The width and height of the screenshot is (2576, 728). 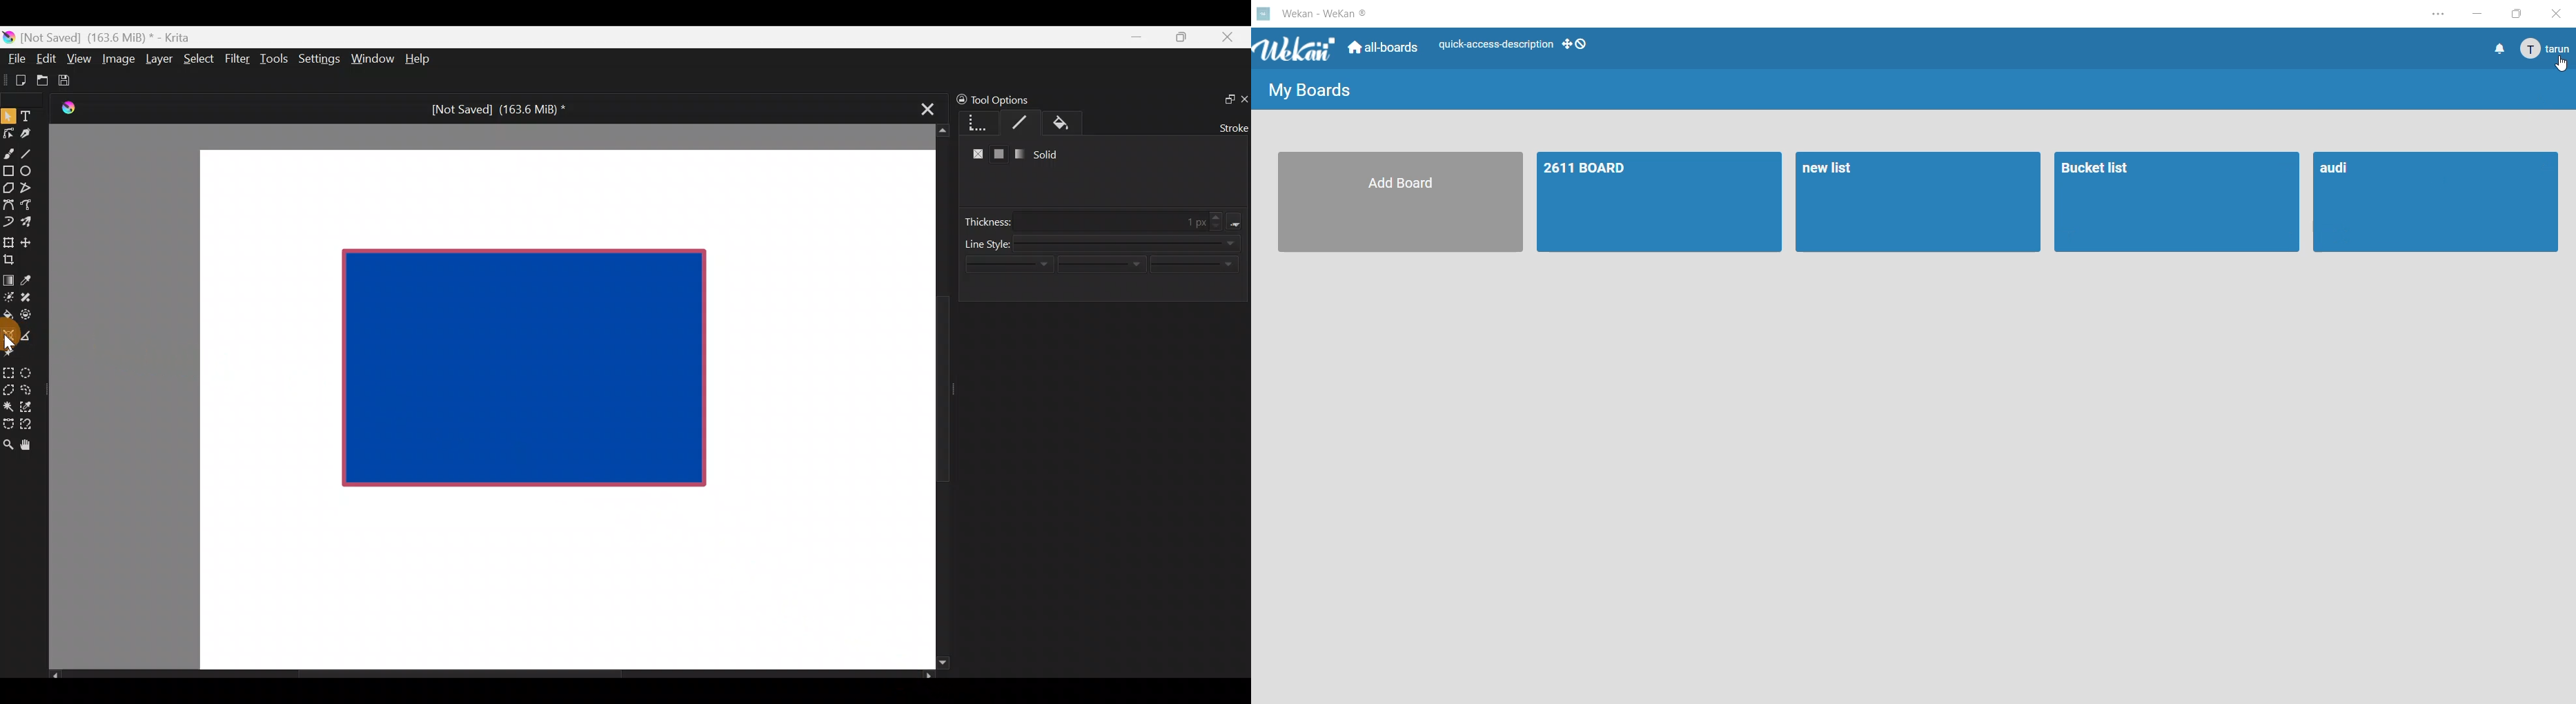 What do you see at coordinates (1051, 154) in the screenshot?
I see `Solid` at bounding box center [1051, 154].